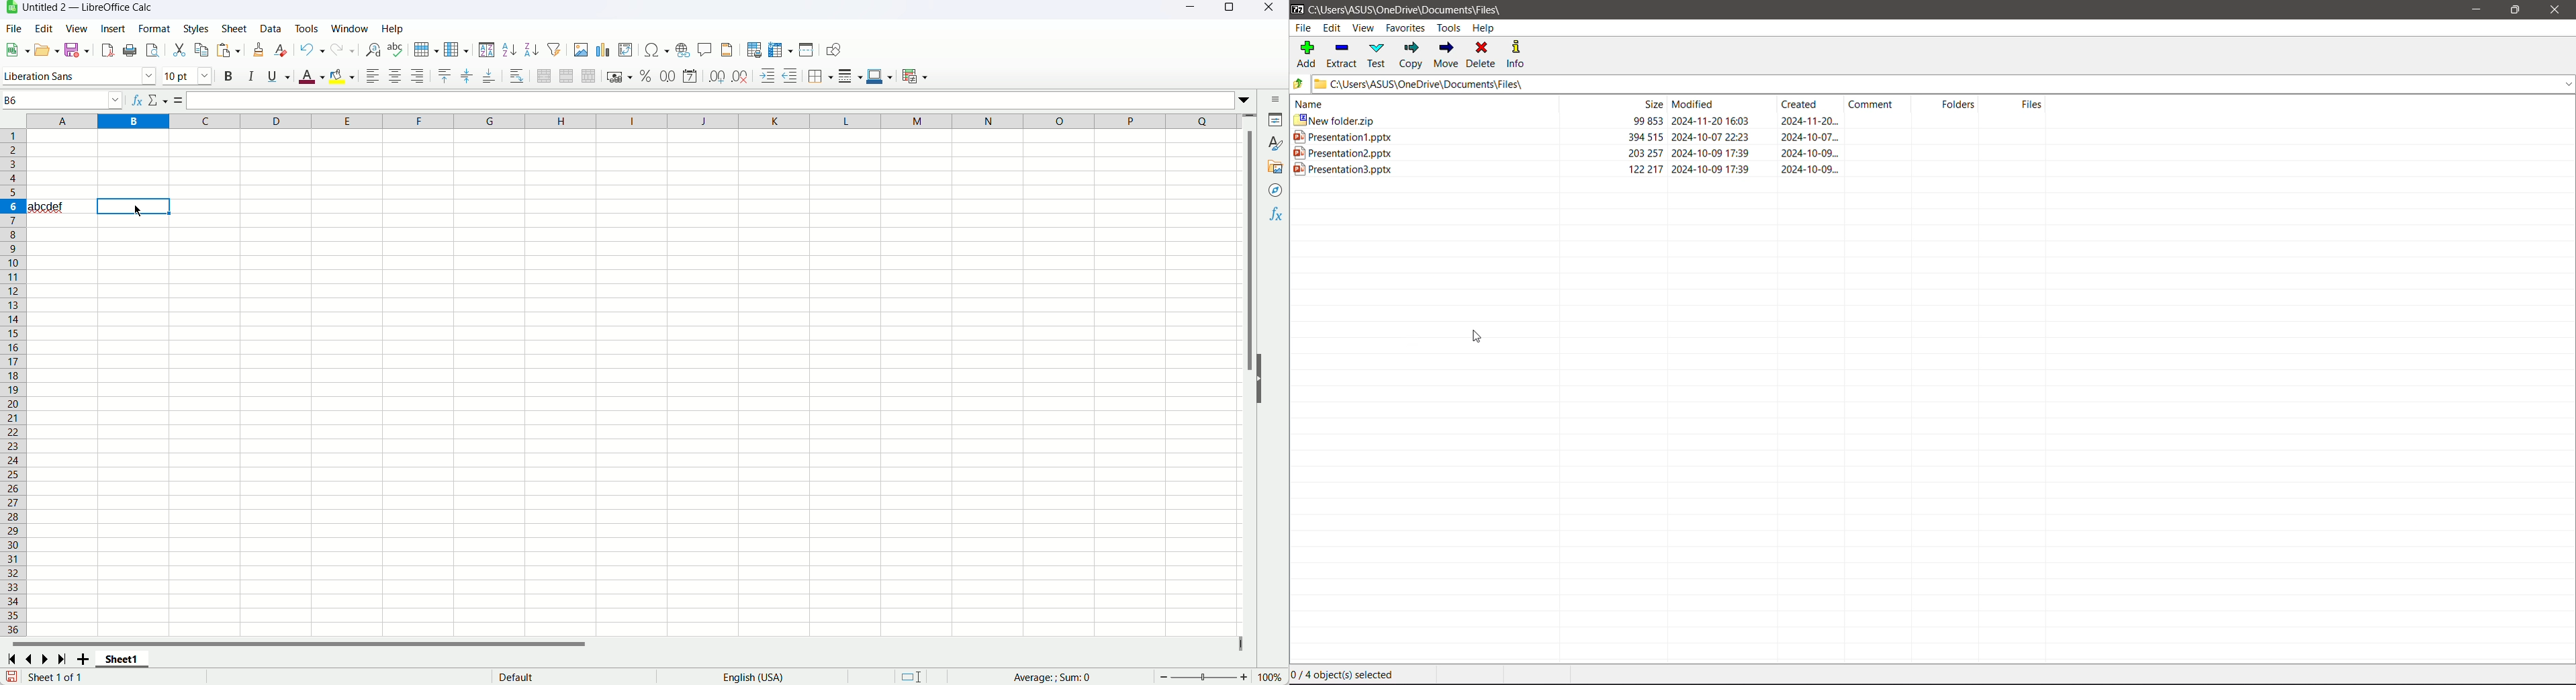 The width and height of the screenshot is (2576, 700). What do you see at coordinates (312, 51) in the screenshot?
I see `undo` at bounding box center [312, 51].